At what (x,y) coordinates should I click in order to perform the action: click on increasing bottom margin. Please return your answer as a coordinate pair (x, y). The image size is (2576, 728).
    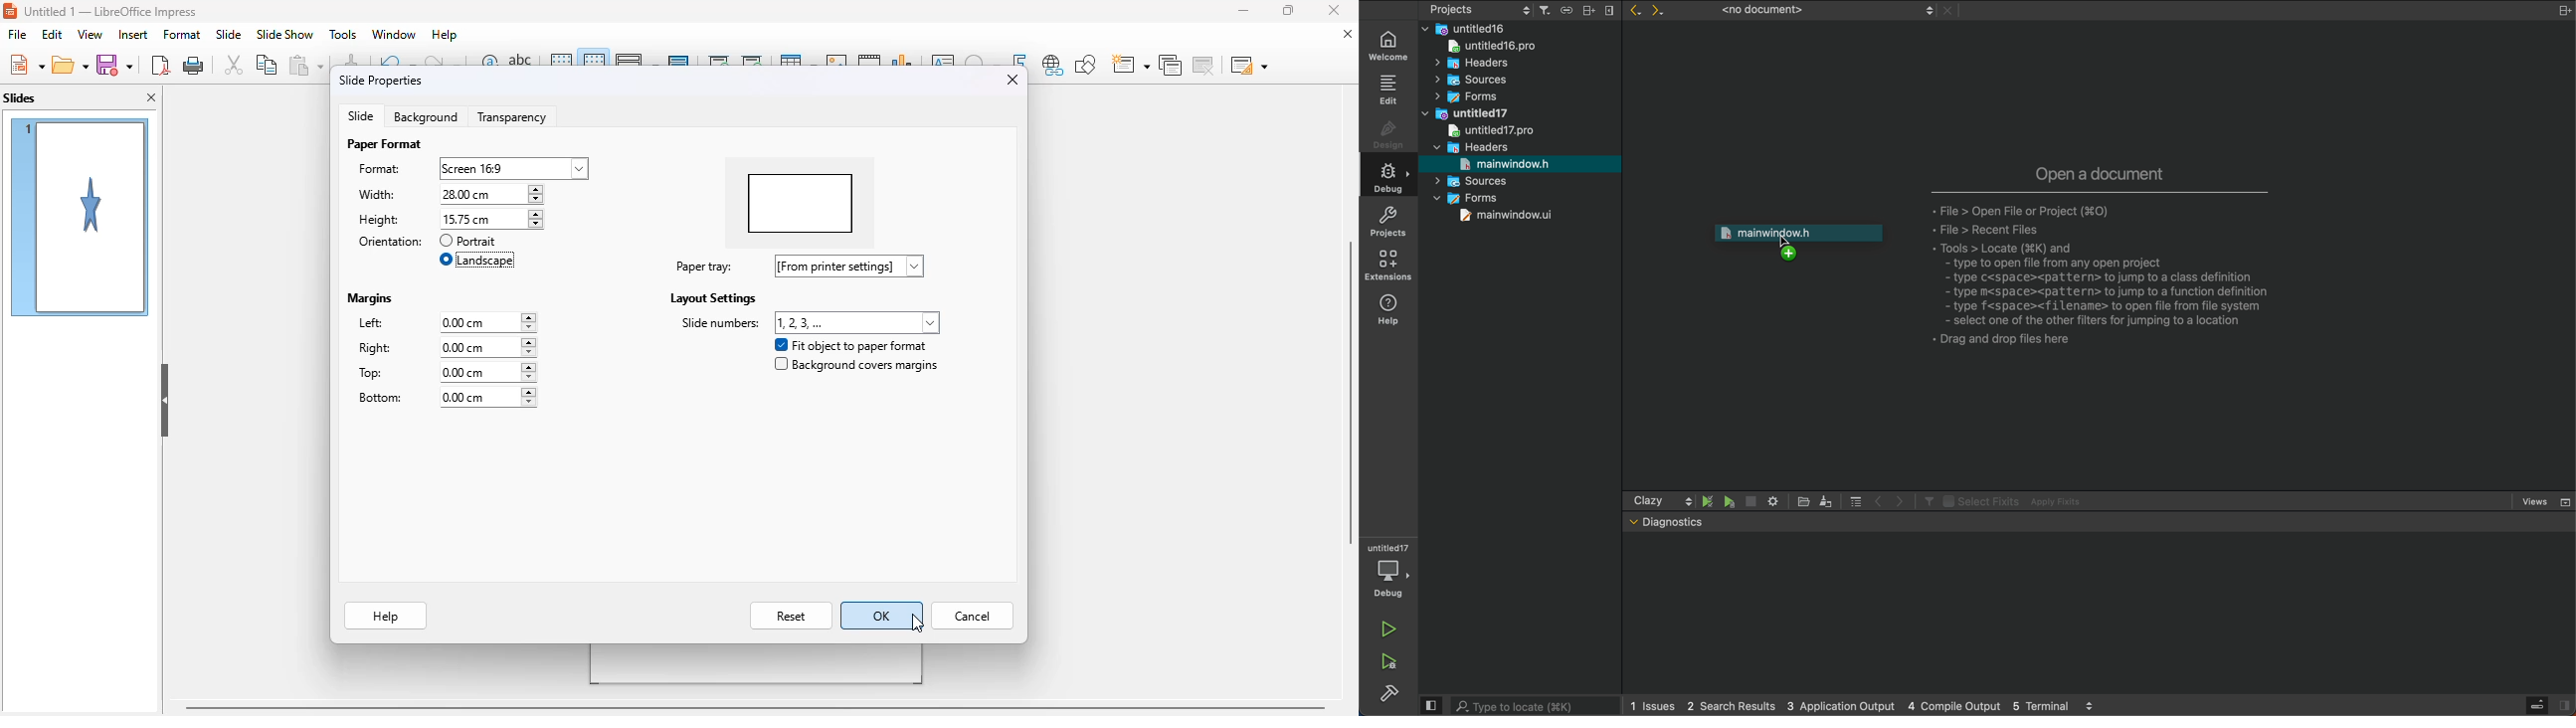
    Looking at the image, I should click on (526, 392).